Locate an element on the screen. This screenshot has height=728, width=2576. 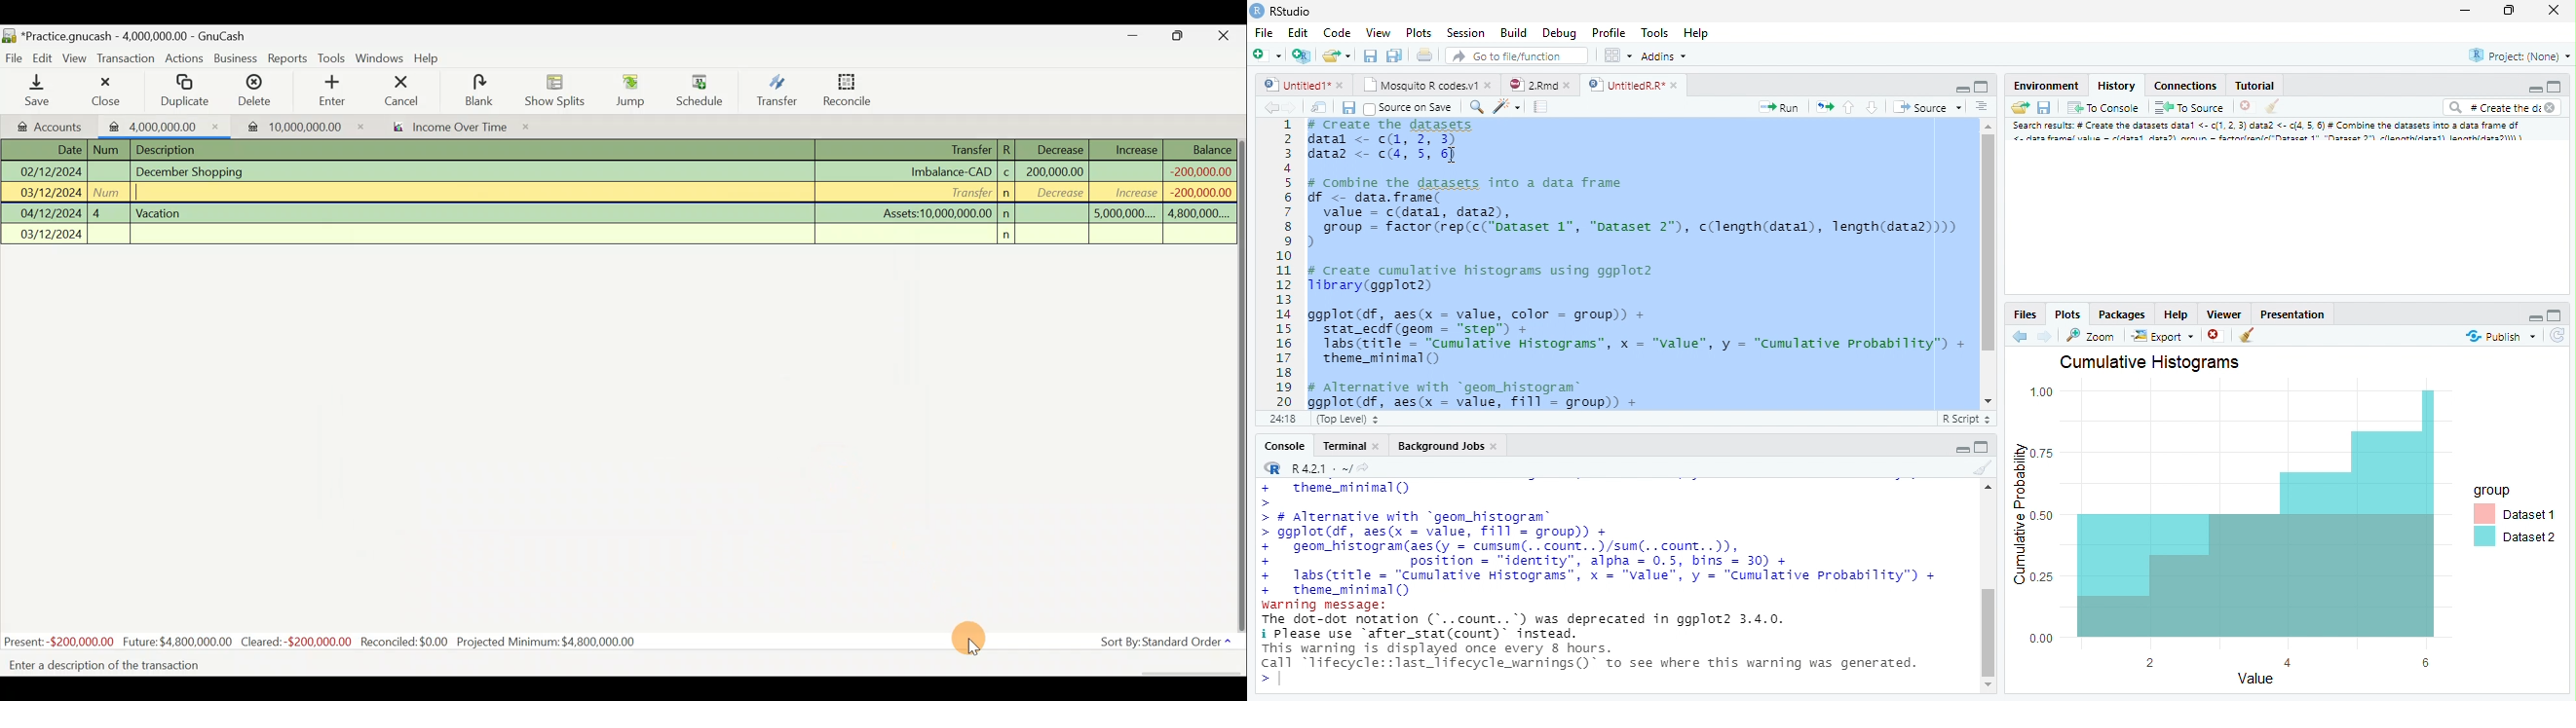
Publish is located at coordinates (2499, 338).